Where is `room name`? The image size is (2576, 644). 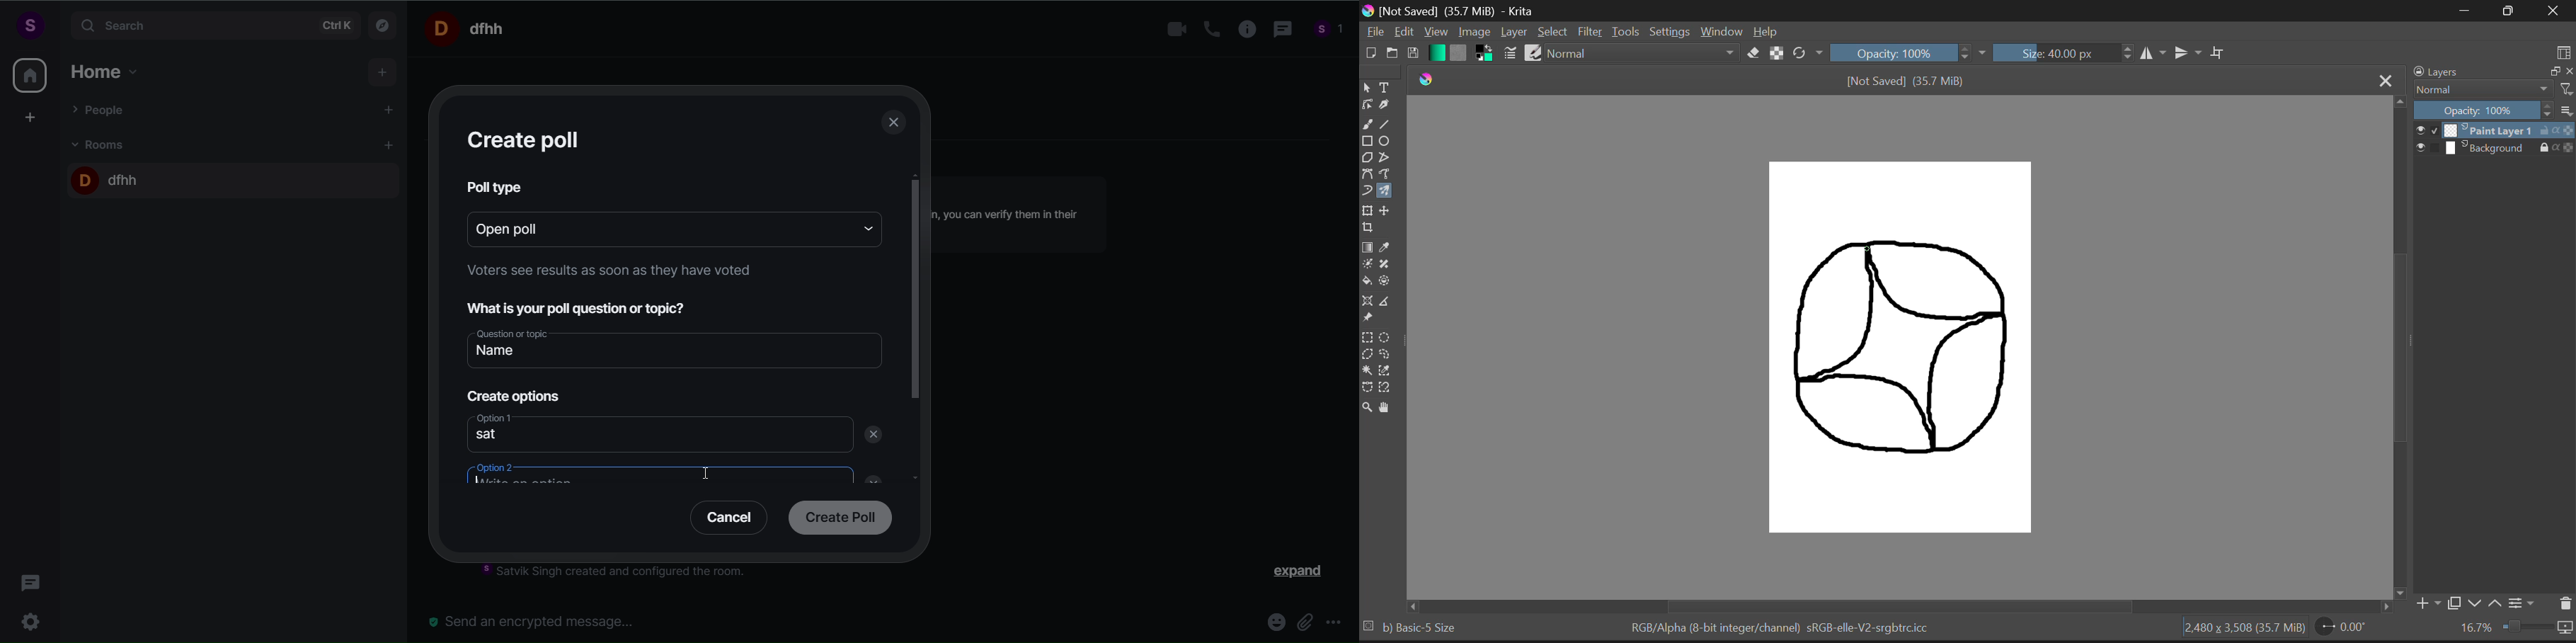
room name is located at coordinates (470, 28).